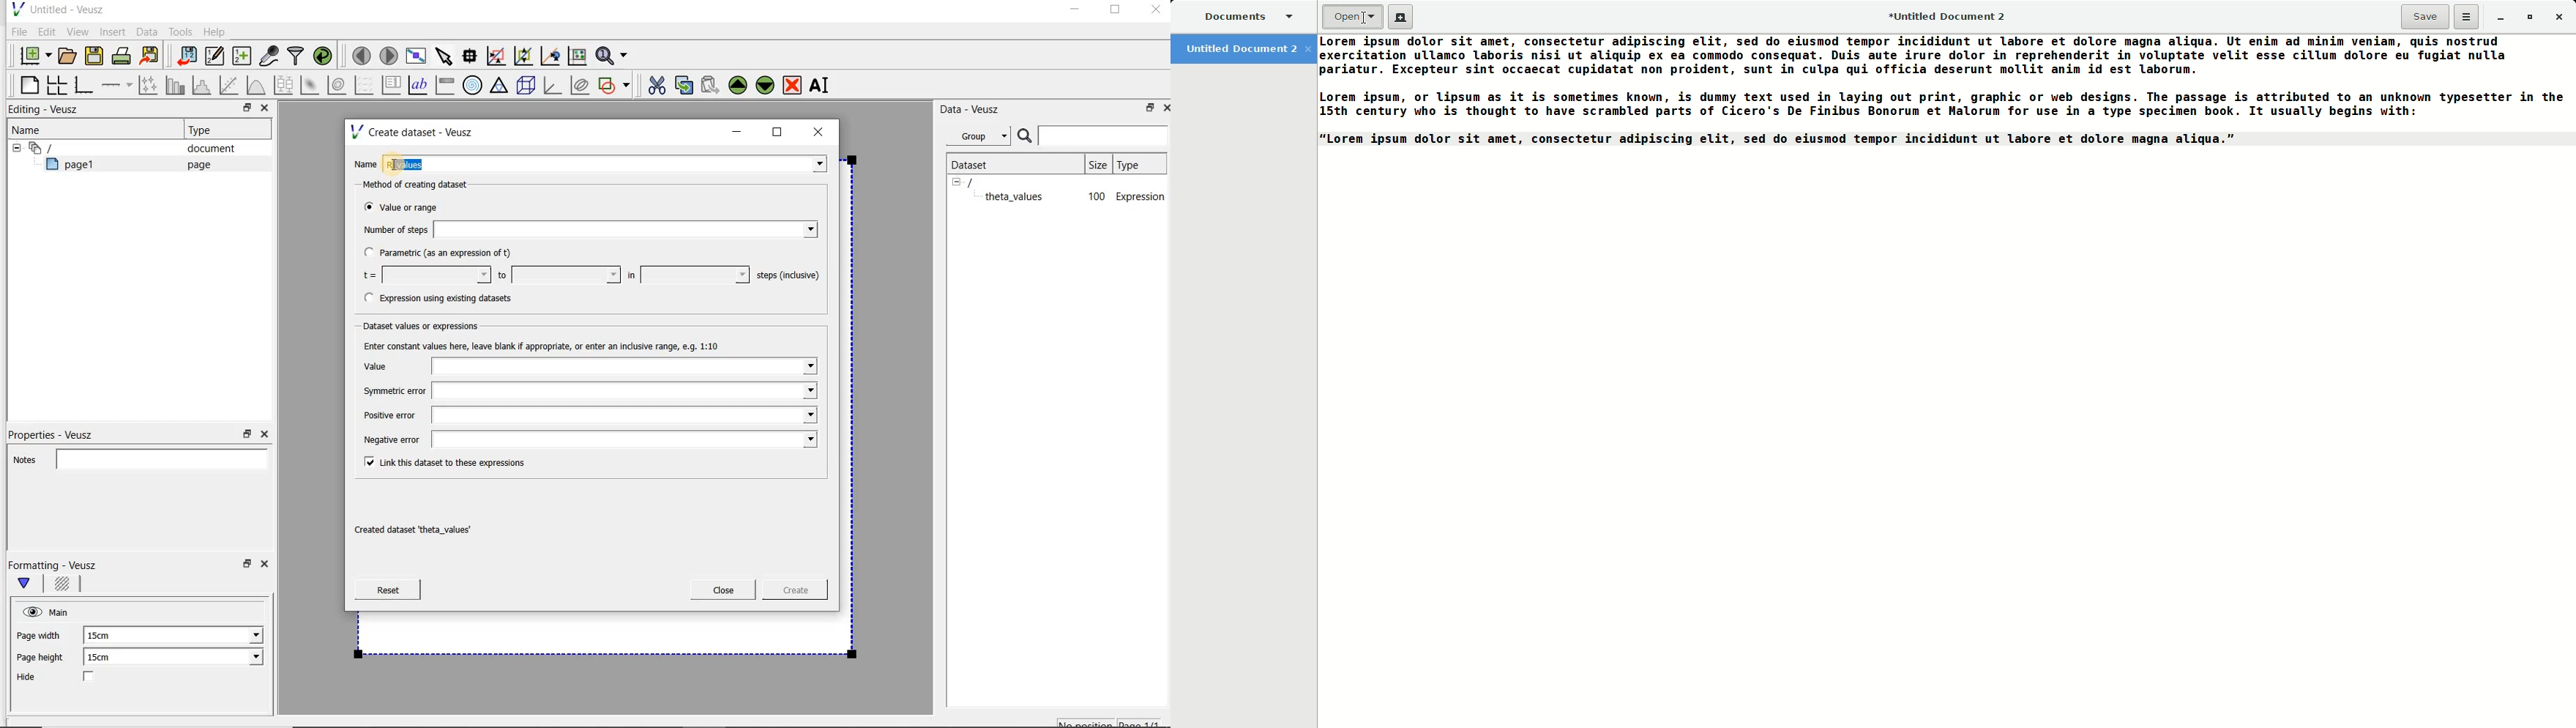  What do you see at coordinates (737, 132) in the screenshot?
I see `minimize` at bounding box center [737, 132].